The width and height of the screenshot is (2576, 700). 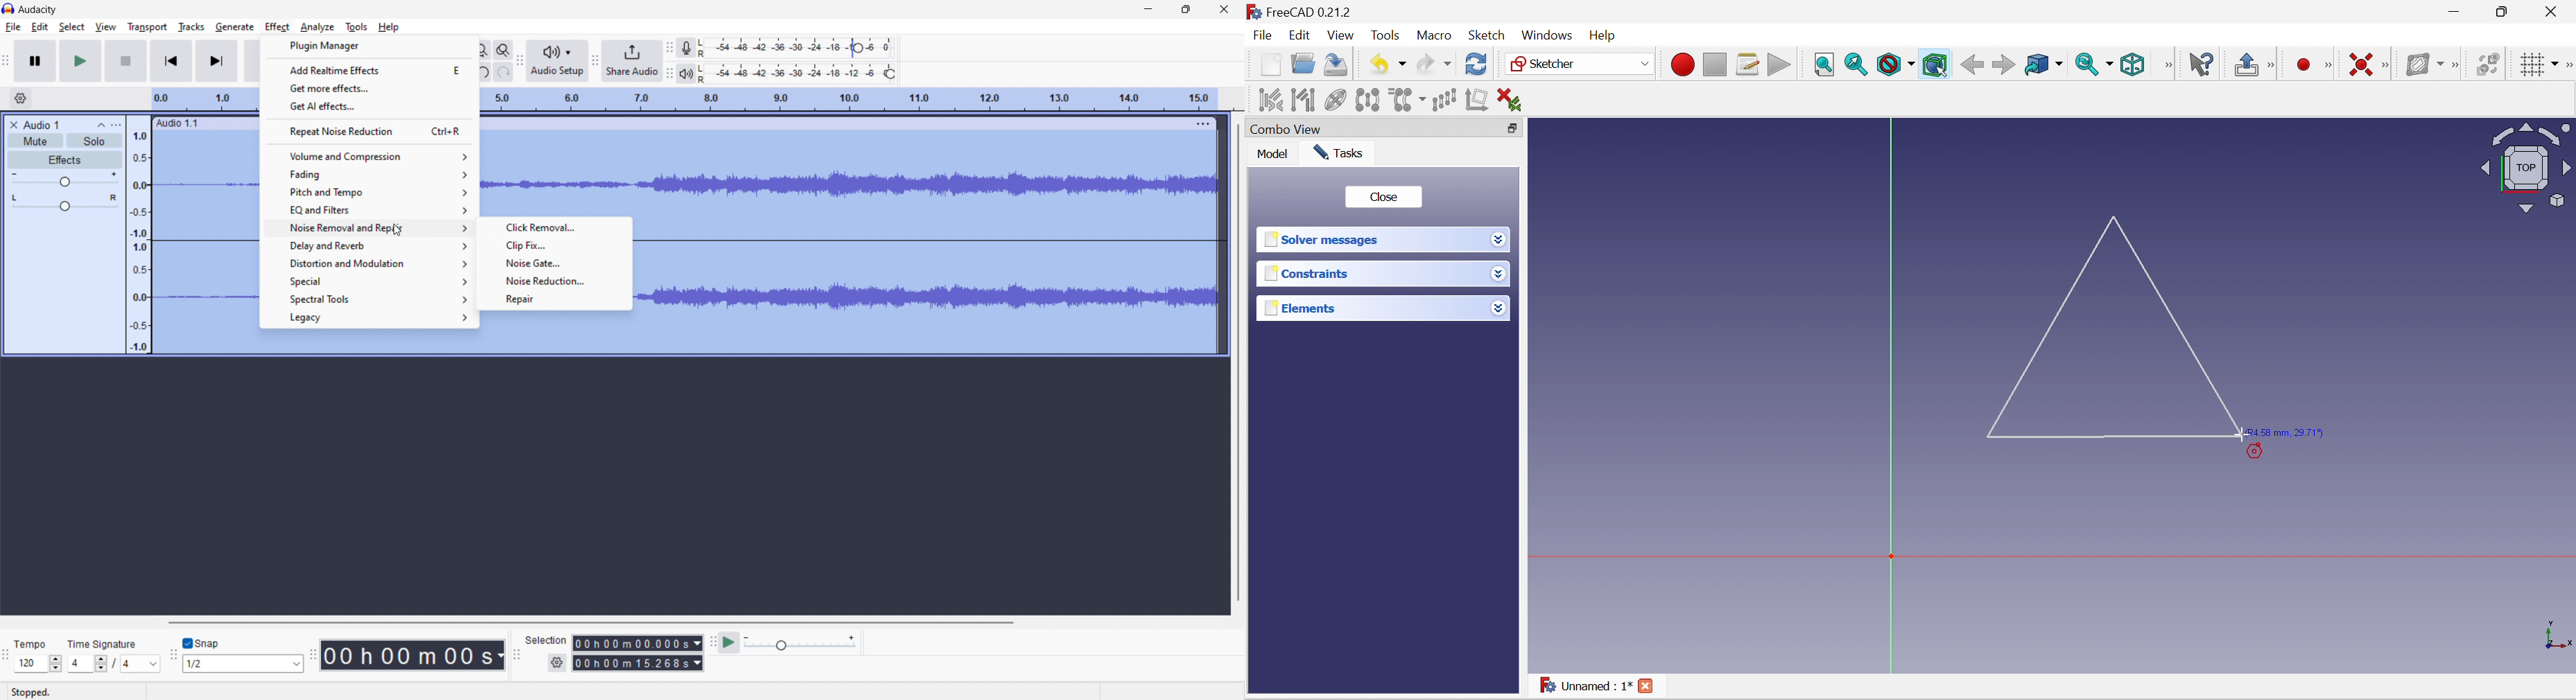 What do you see at coordinates (72, 27) in the screenshot?
I see `select` at bounding box center [72, 27].